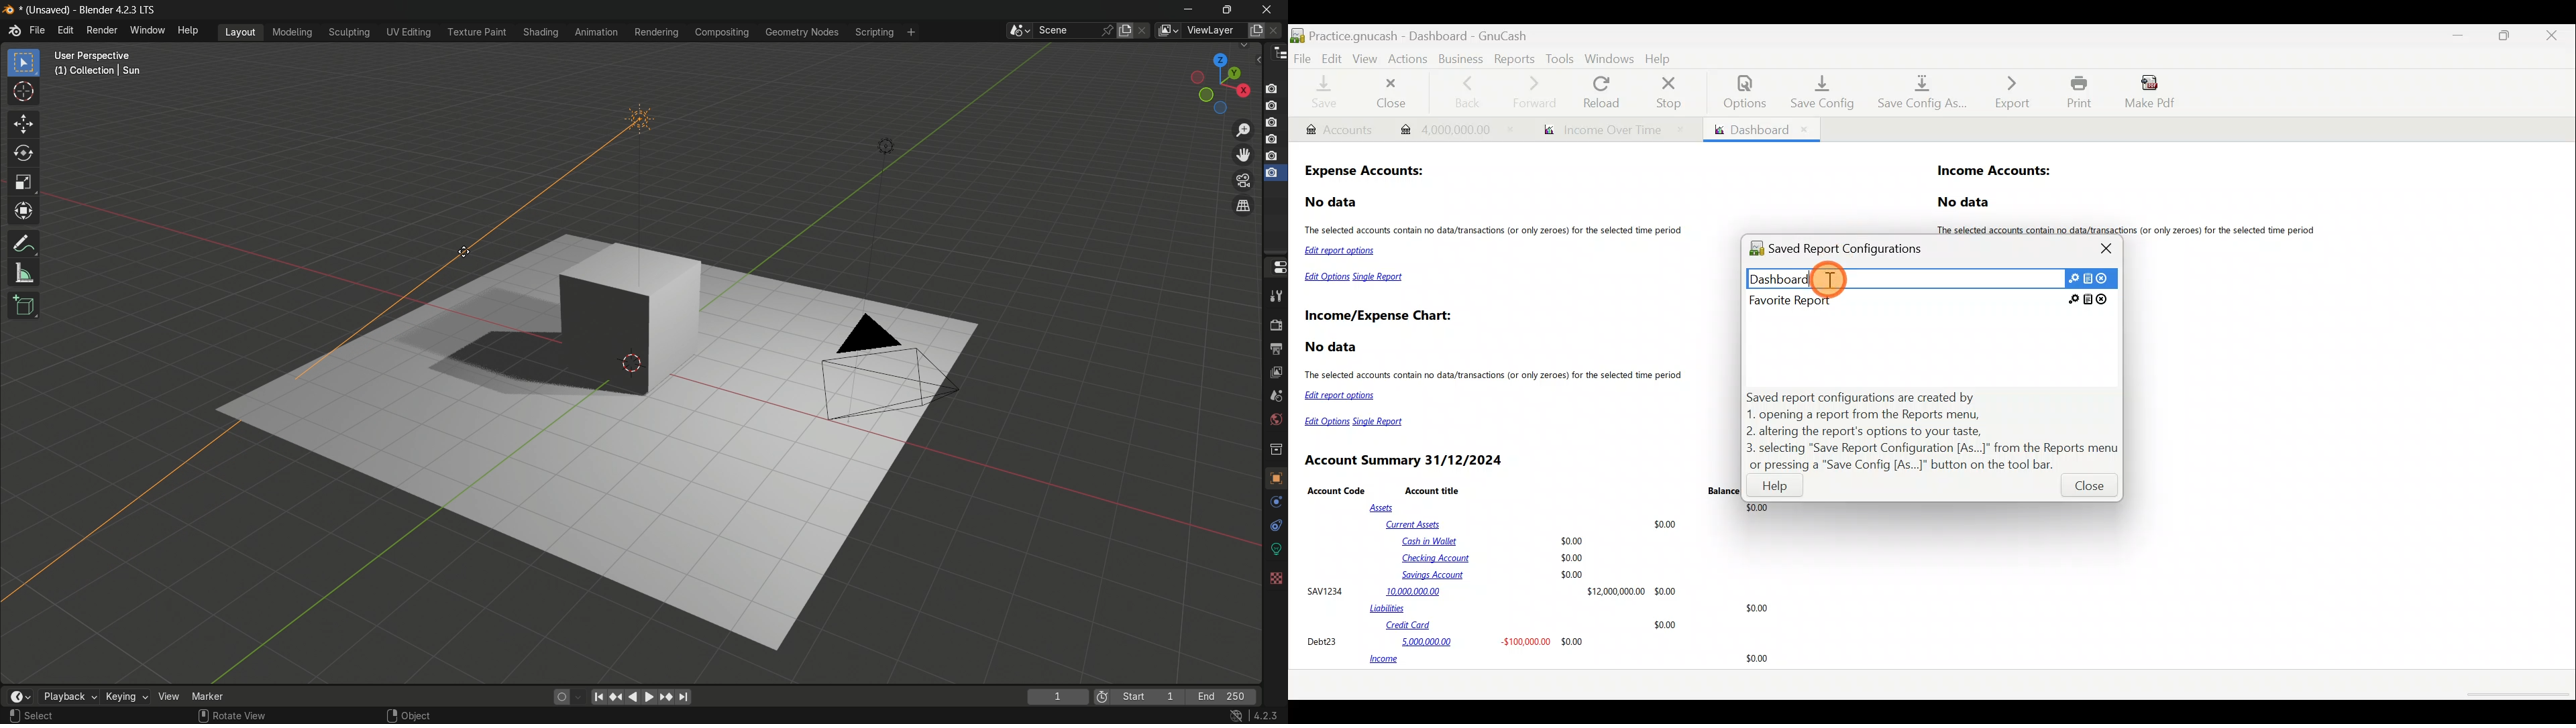  Describe the element at coordinates (409, 32) in the screenshot. I see `uv editing` at that location.